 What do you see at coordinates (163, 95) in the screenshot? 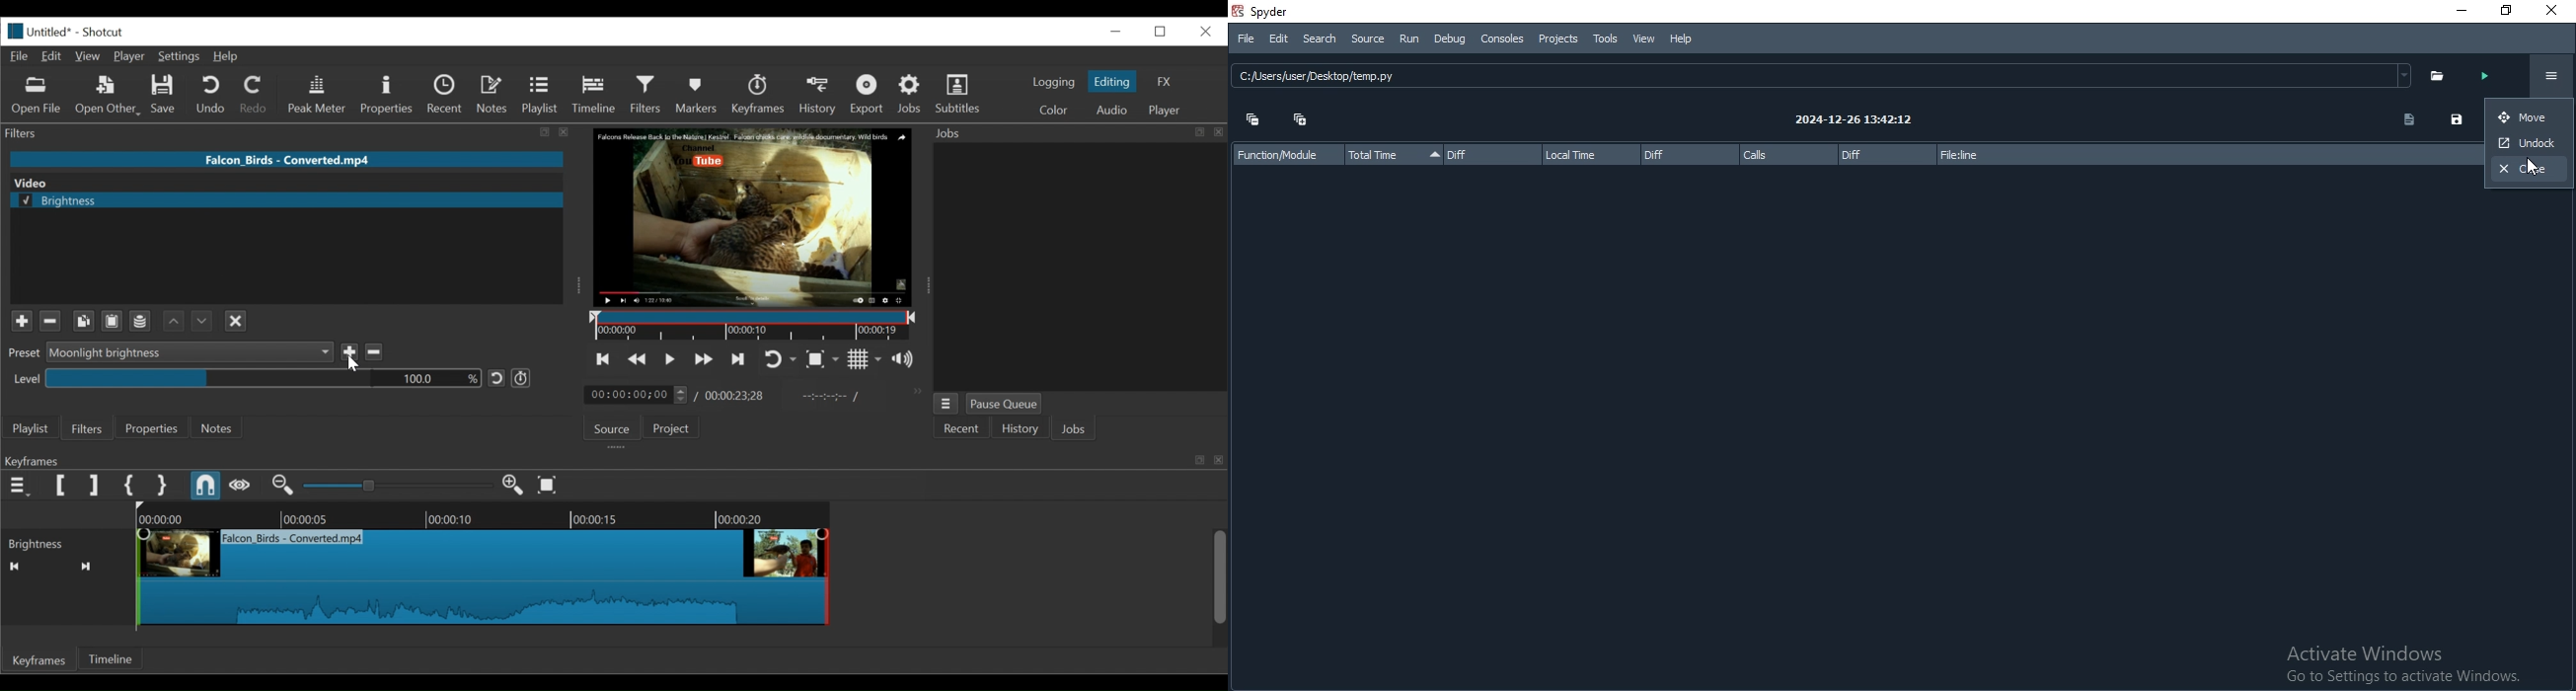
I see `Save` at bounding box center [163, 95].